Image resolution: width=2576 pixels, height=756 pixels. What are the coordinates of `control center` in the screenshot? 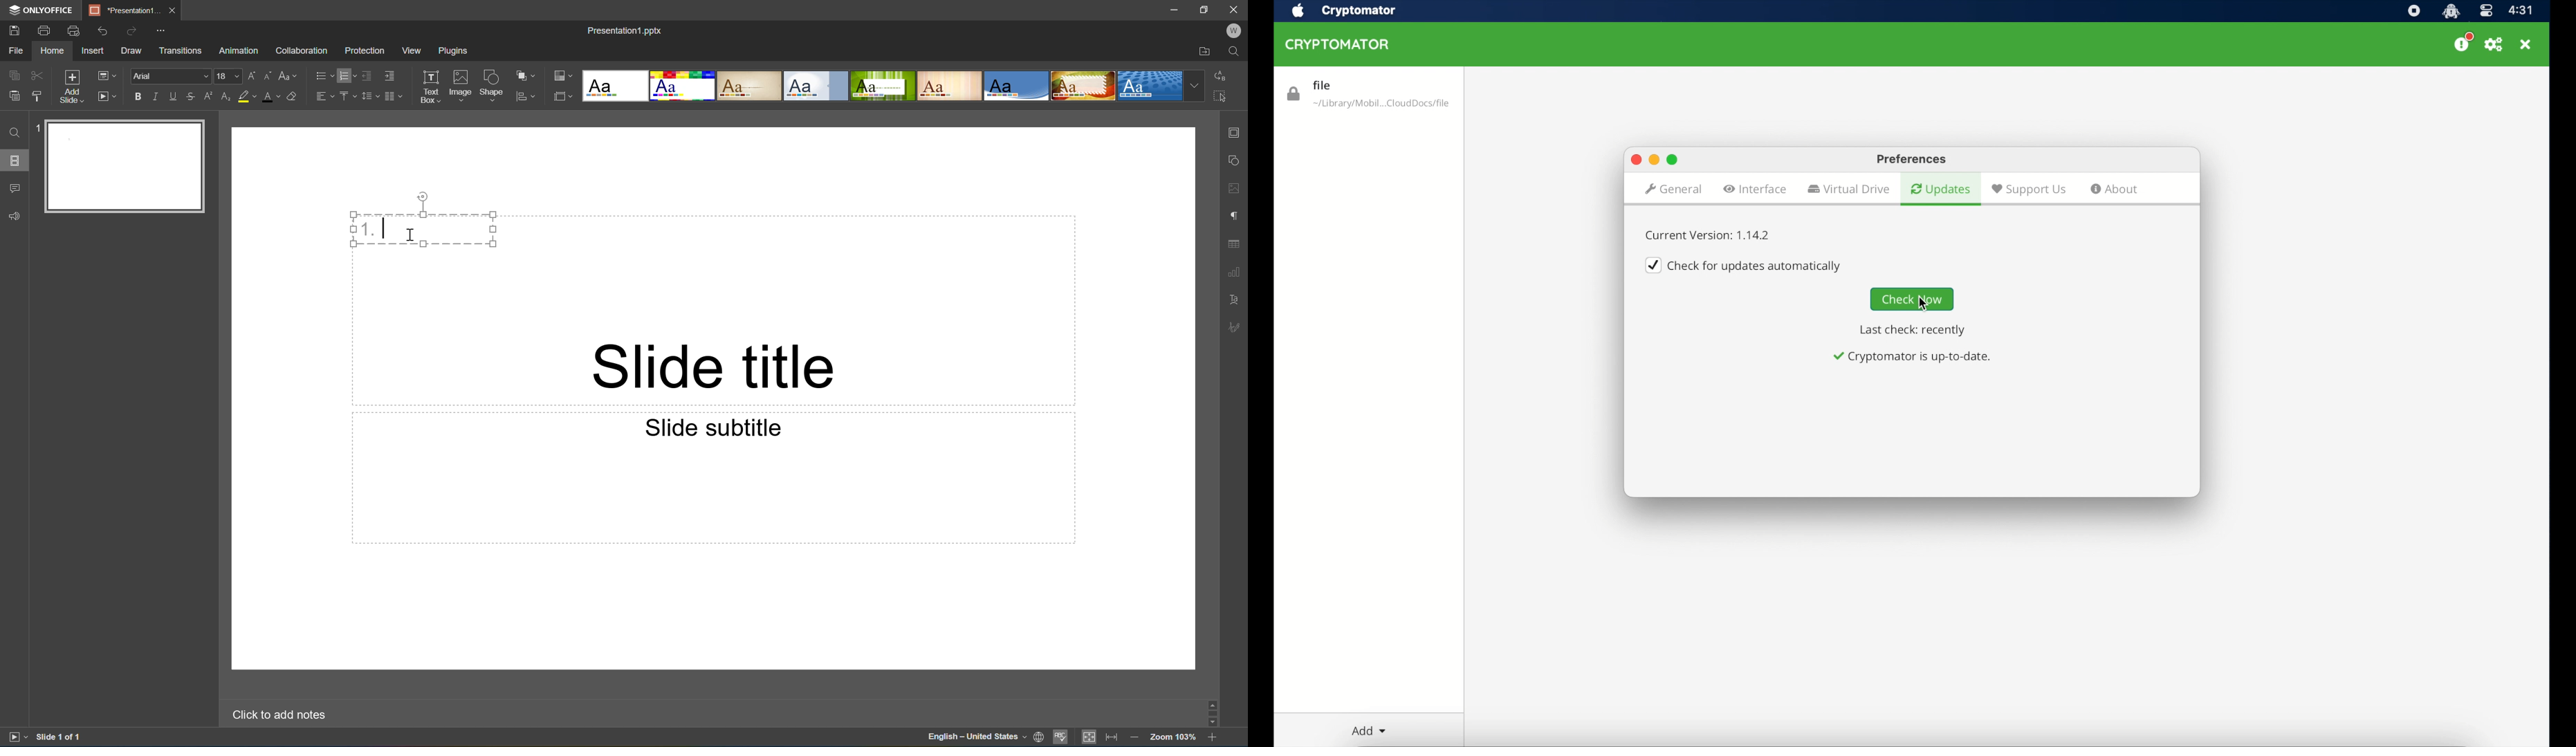 It's located at (2486, 10).